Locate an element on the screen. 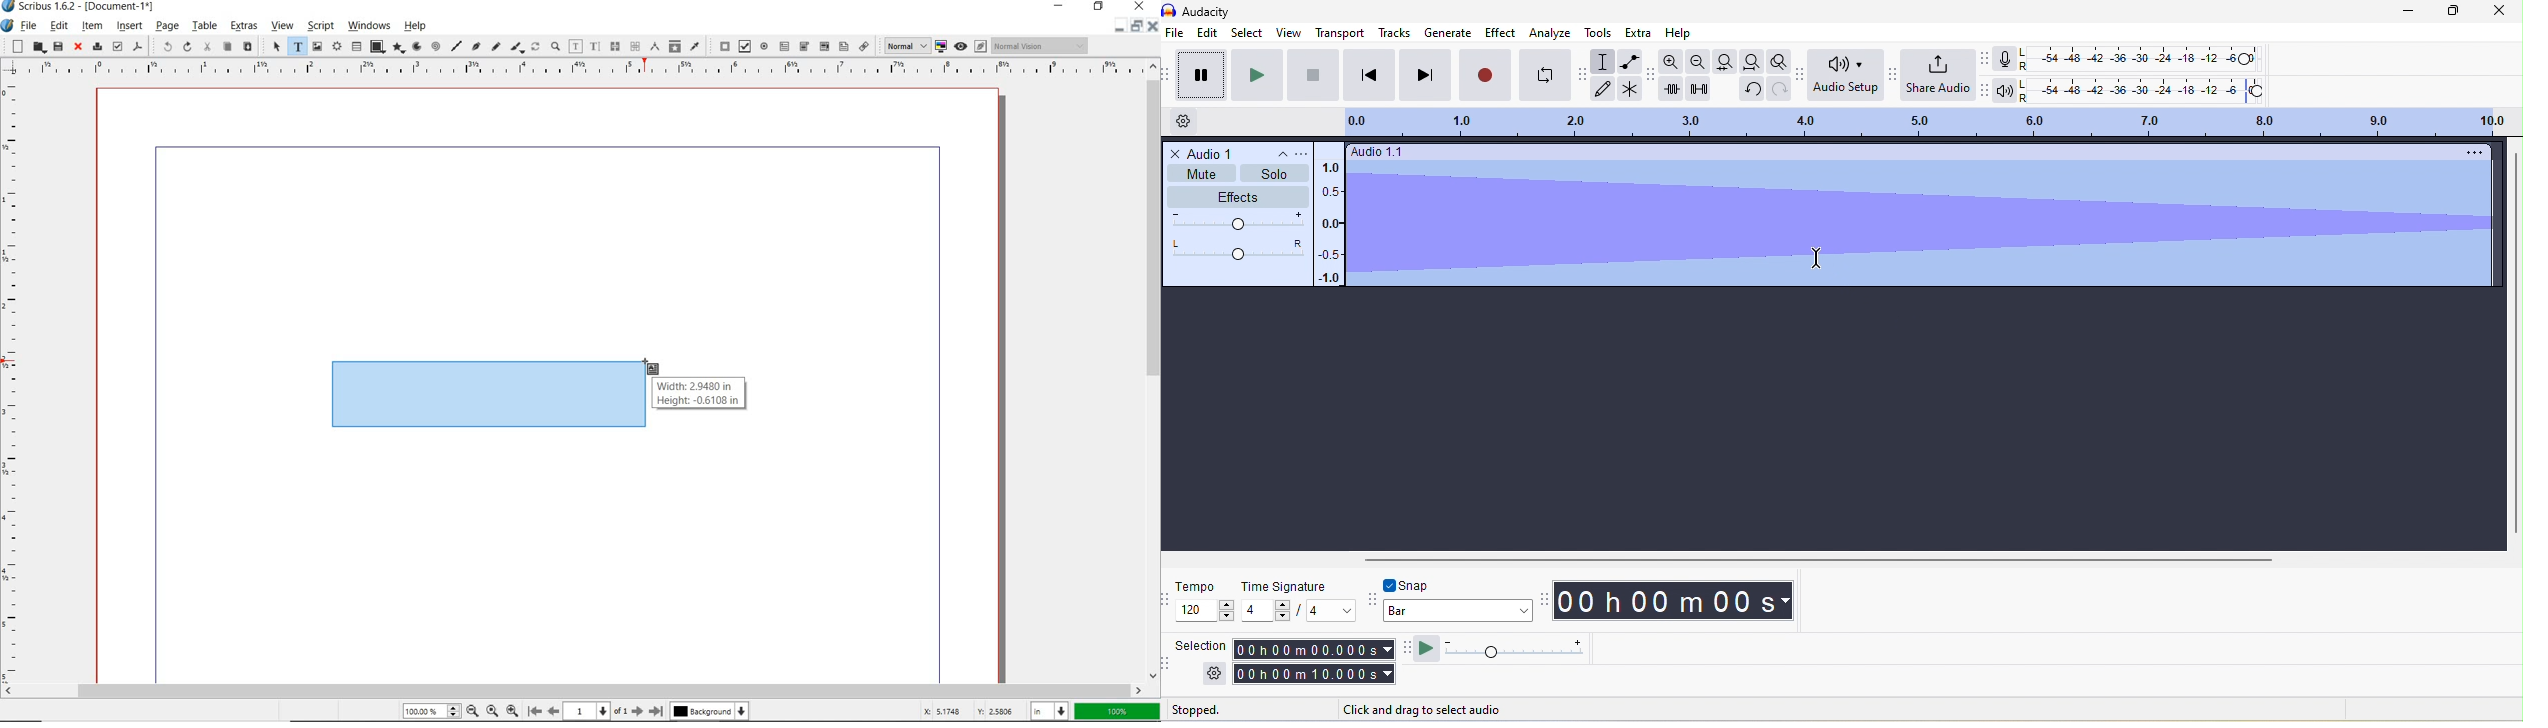  Last page is located at coordinates (654, 711).